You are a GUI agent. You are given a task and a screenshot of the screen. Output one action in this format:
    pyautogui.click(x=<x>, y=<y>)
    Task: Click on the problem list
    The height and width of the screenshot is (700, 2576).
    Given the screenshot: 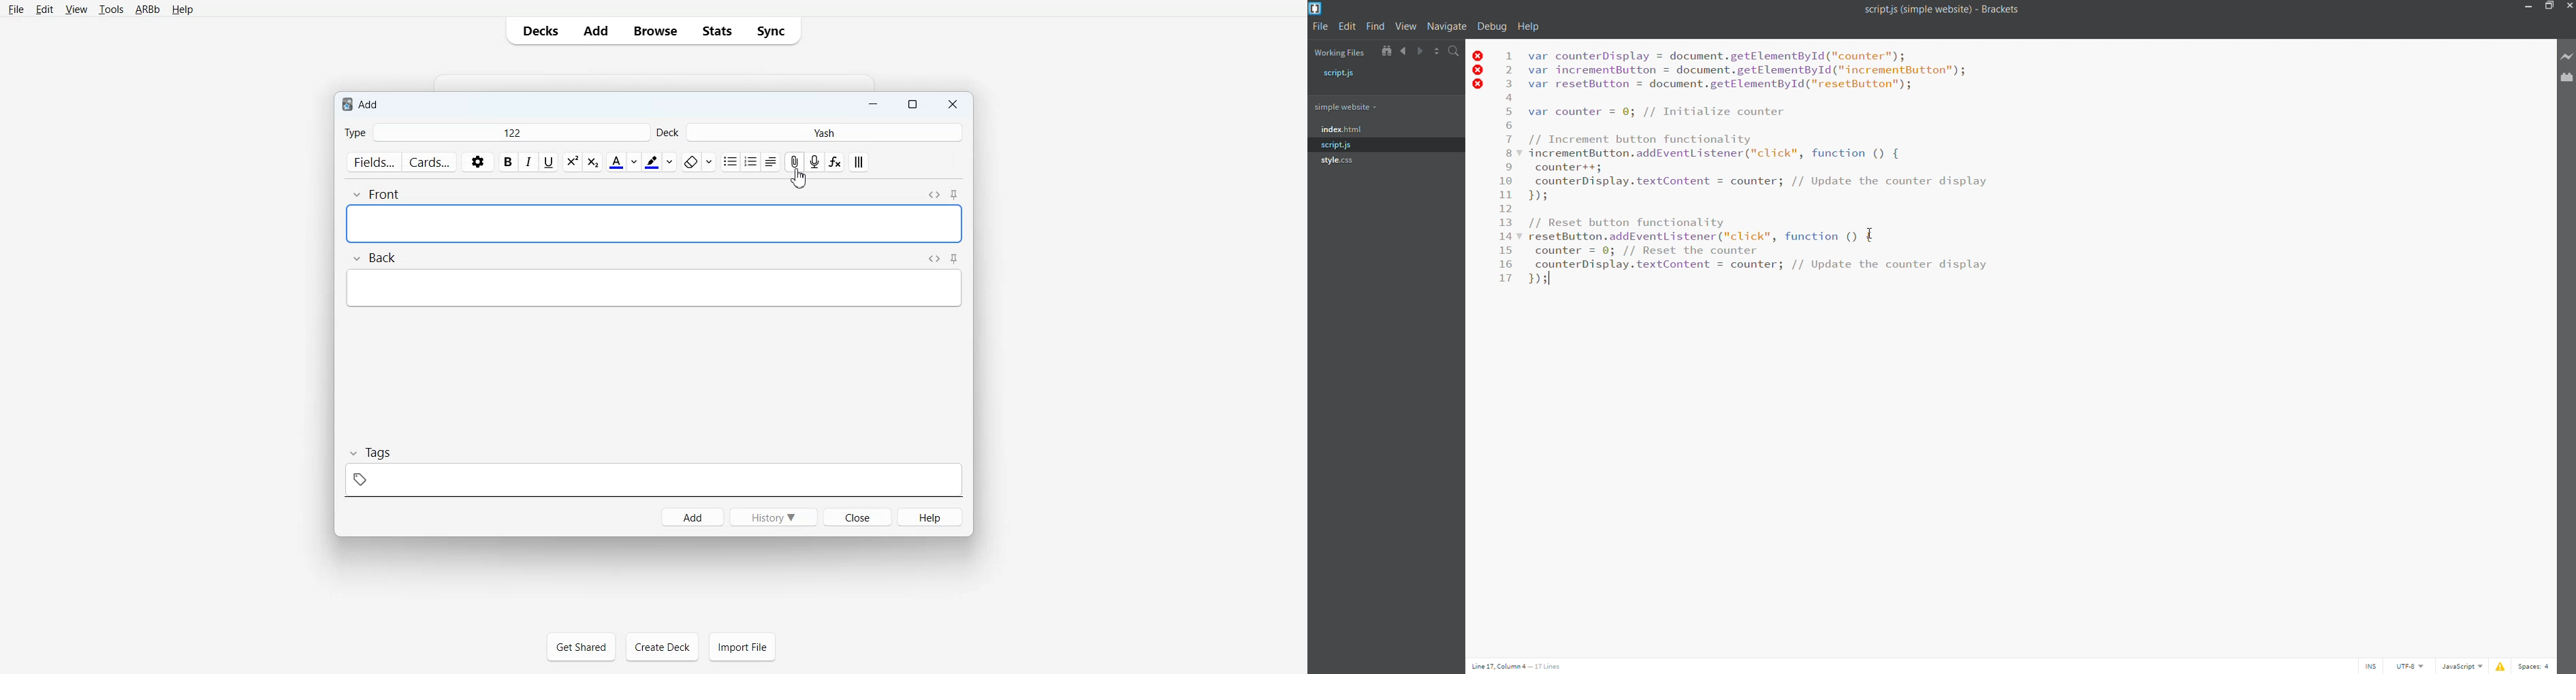 What is the action you would take?
    pyautogui.click(x=2499, y=667)
    